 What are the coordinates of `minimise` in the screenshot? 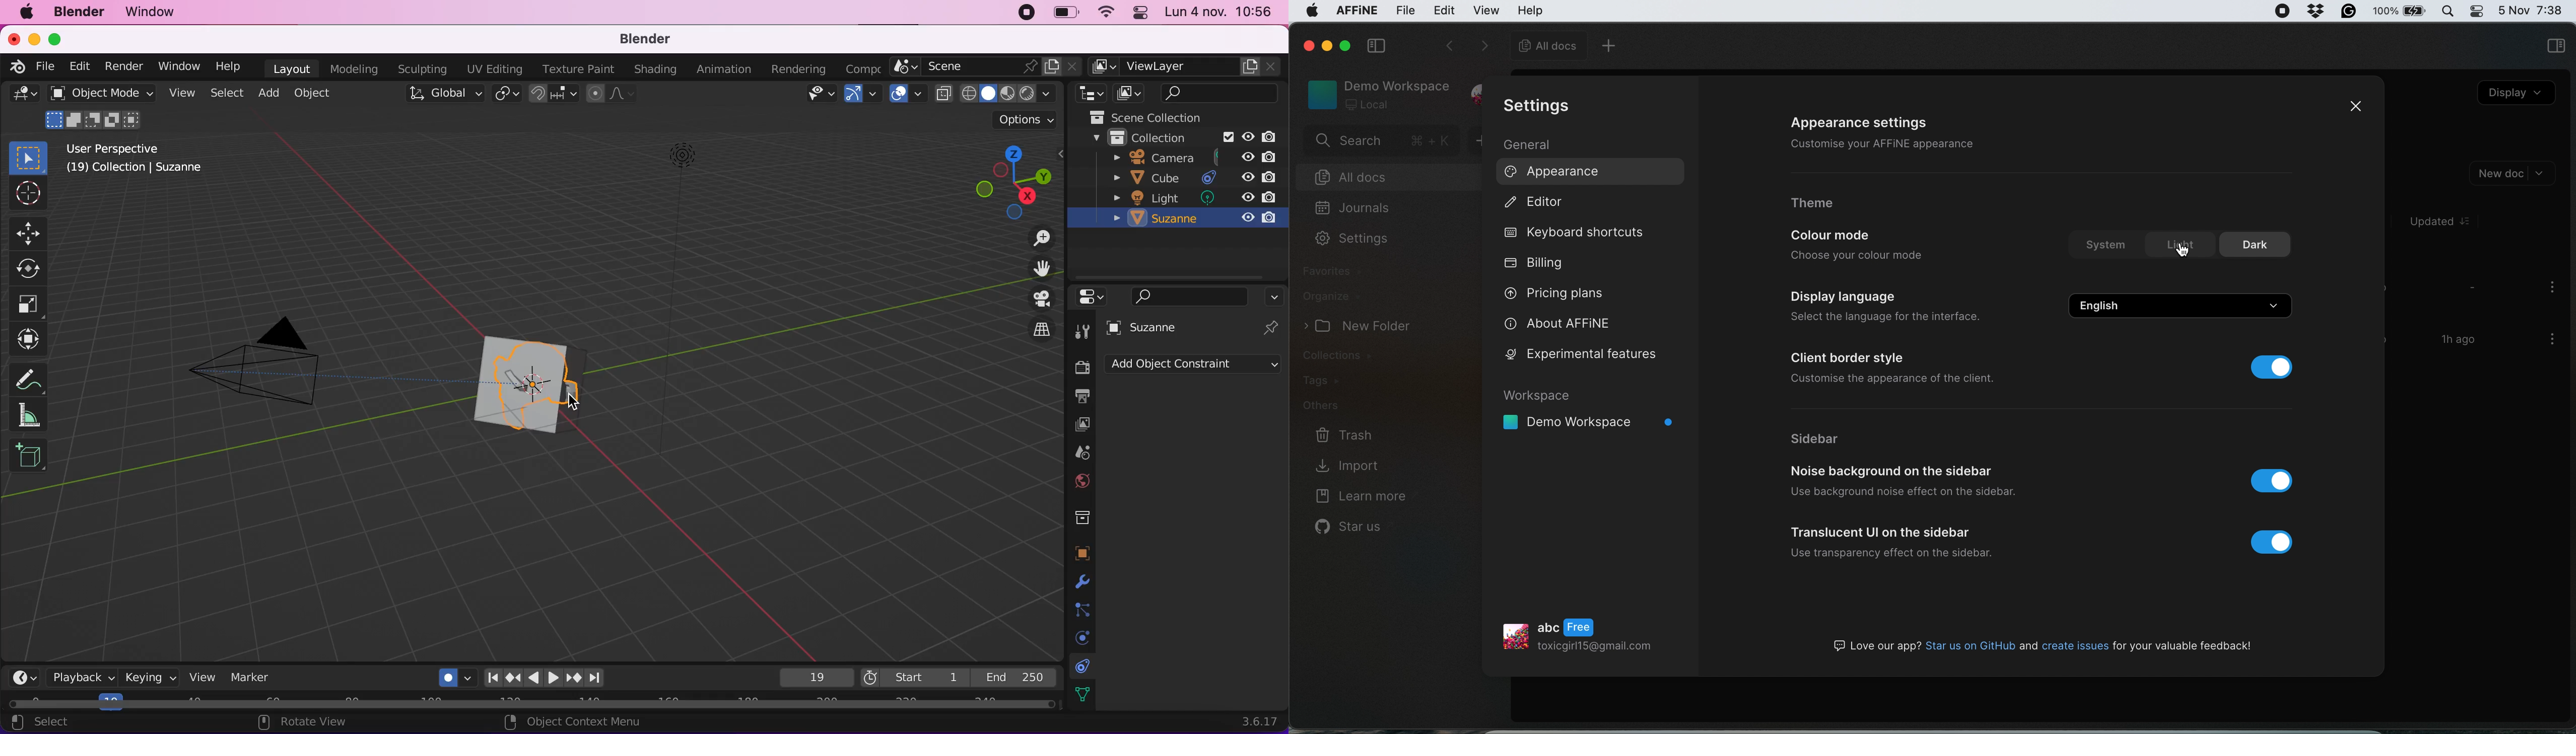 It's located at (1327, 43).